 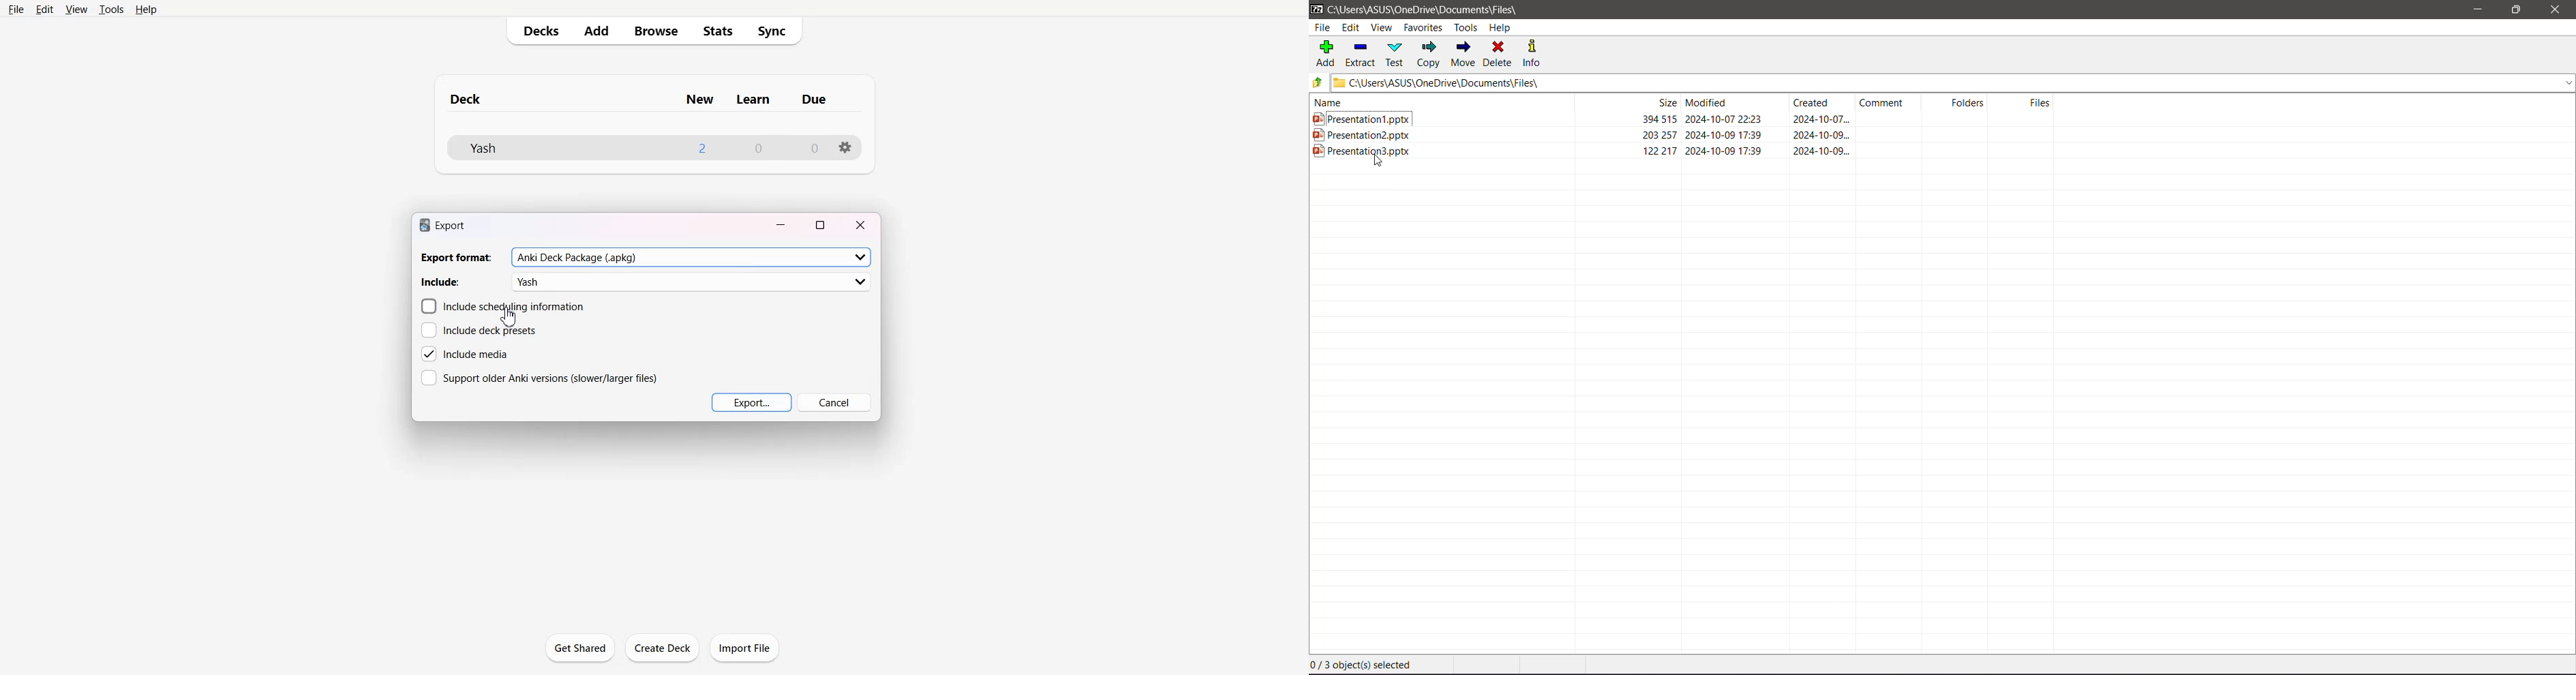 What do you see at coordinates (2517, 9) in the screenshot?
I see `Restore Down` at bounding box center [2517, 9].